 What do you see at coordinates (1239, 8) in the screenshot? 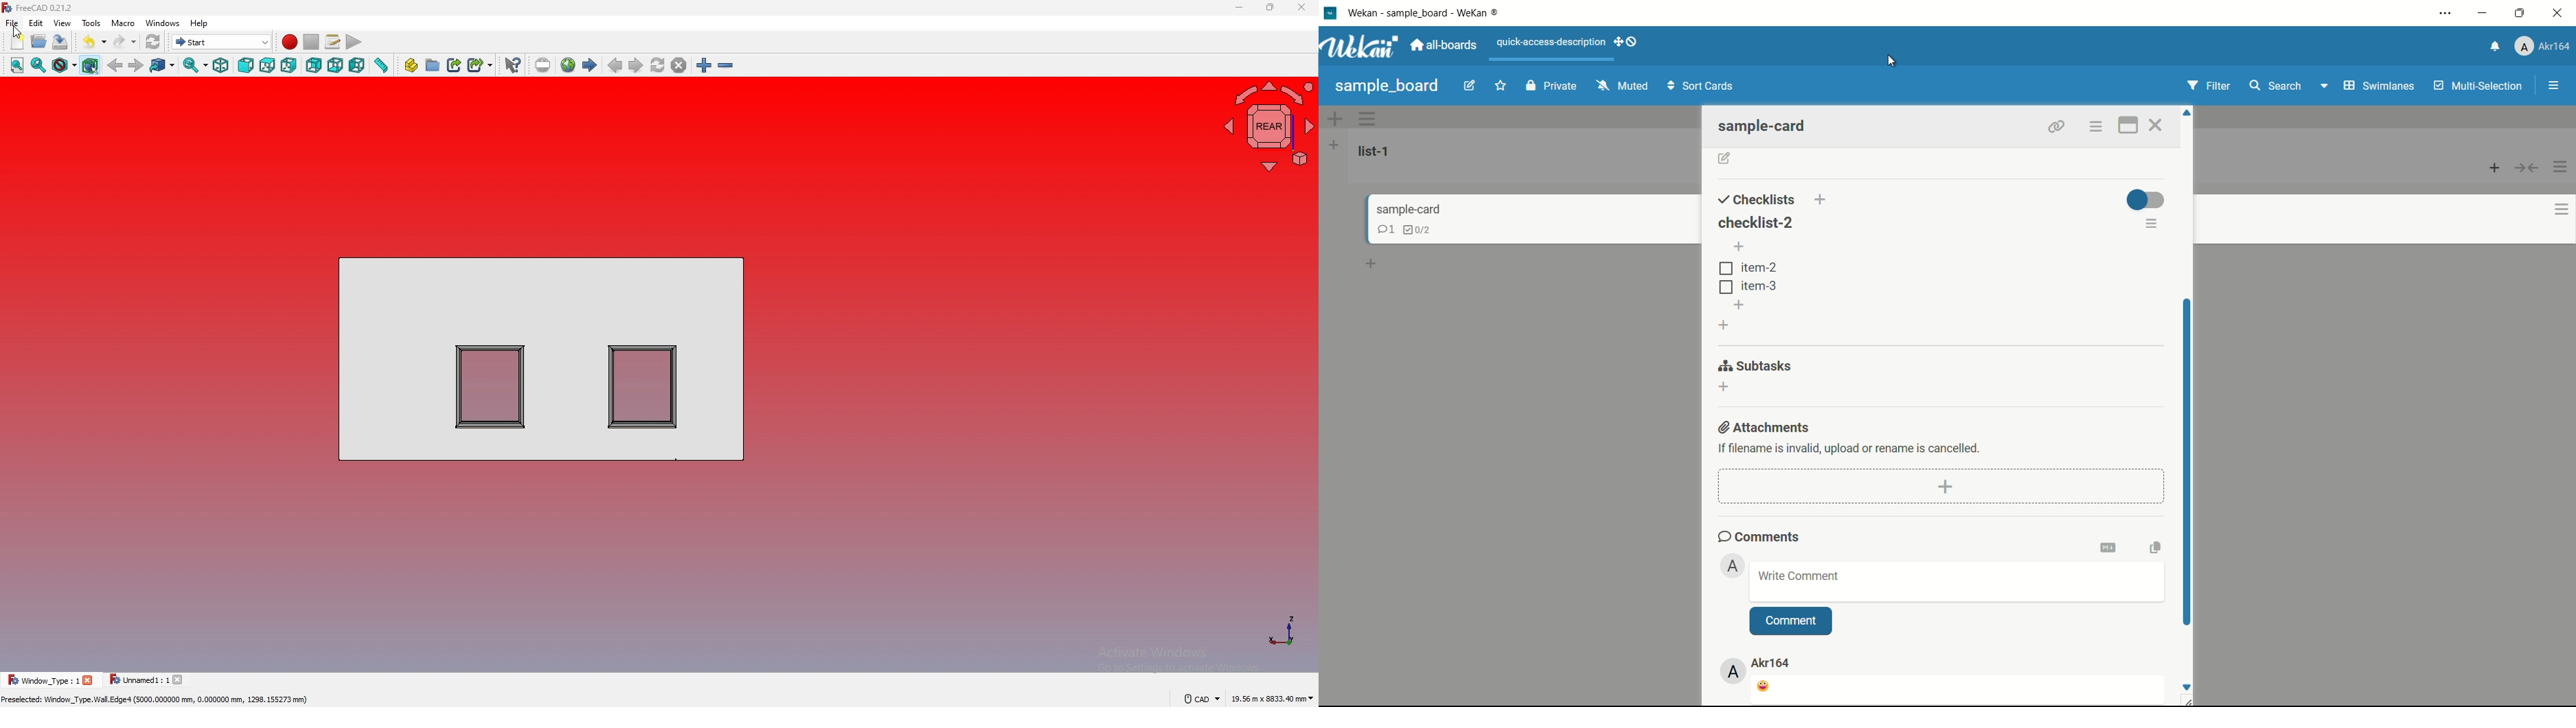
I see `minimize` at bounding box center [1239, 8].